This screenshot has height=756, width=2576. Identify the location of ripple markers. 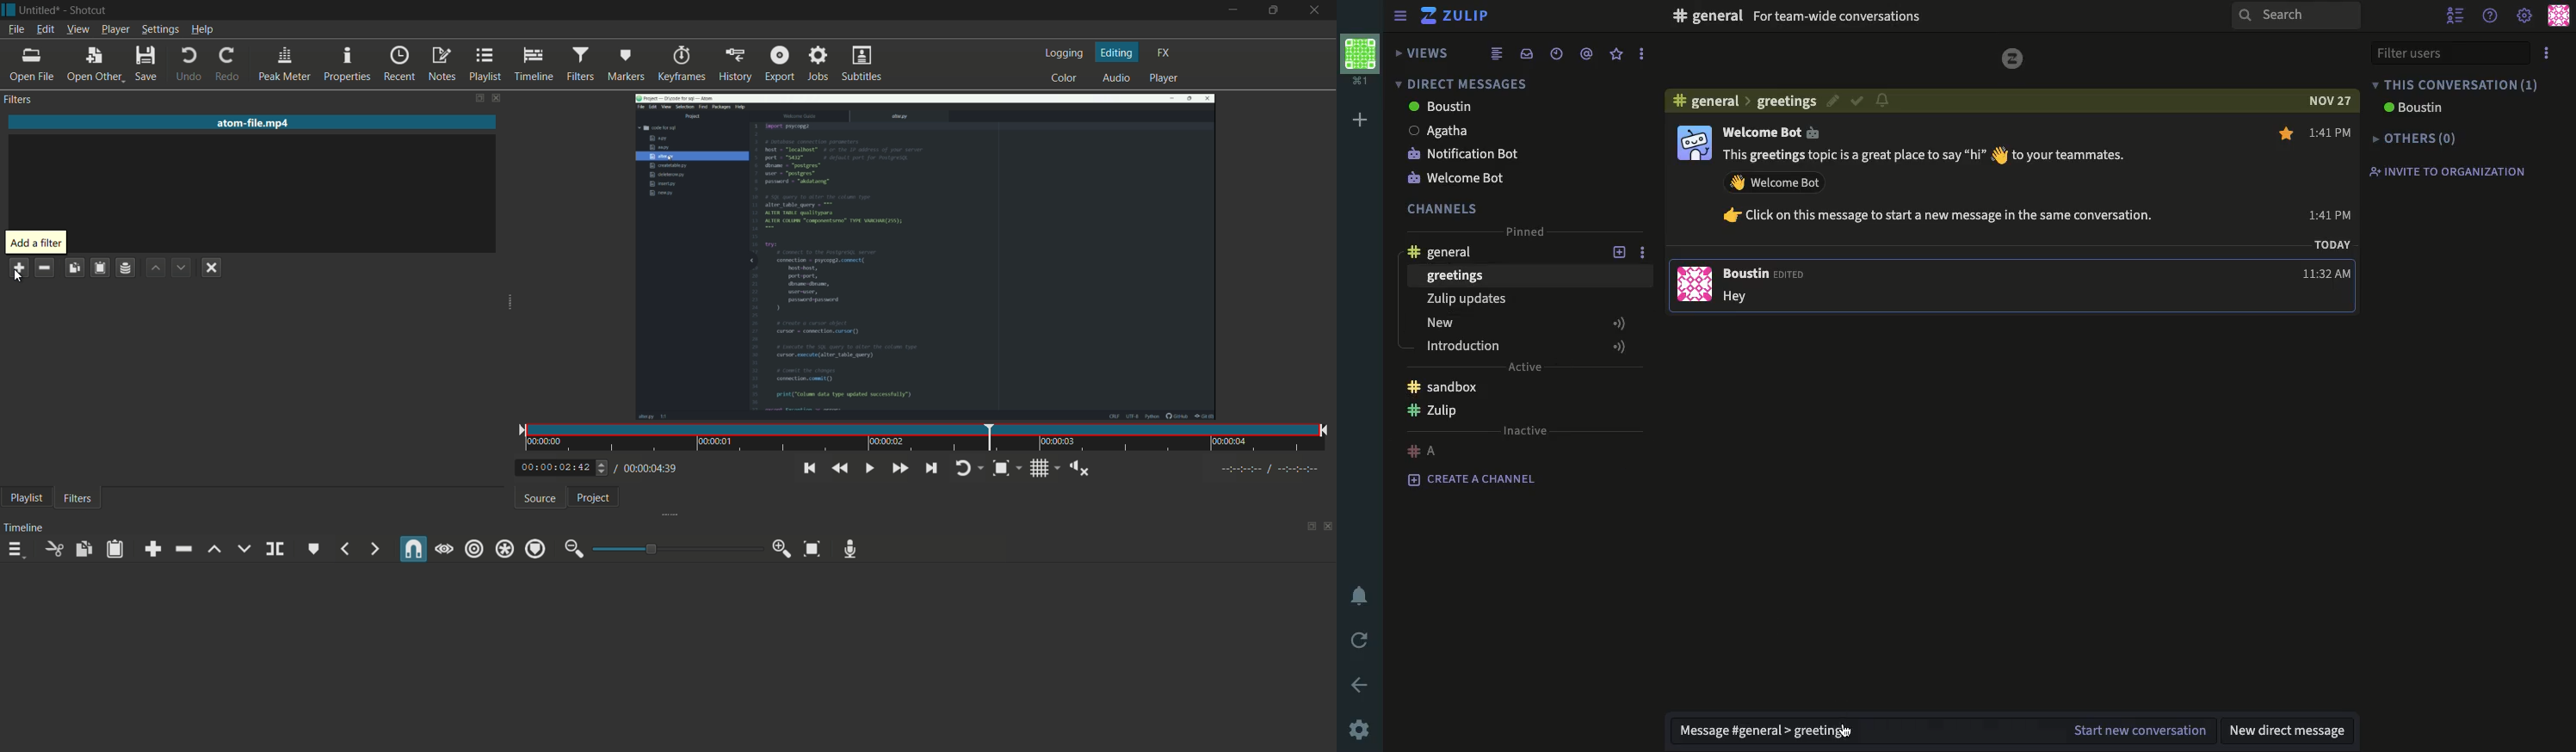
(536, 549).